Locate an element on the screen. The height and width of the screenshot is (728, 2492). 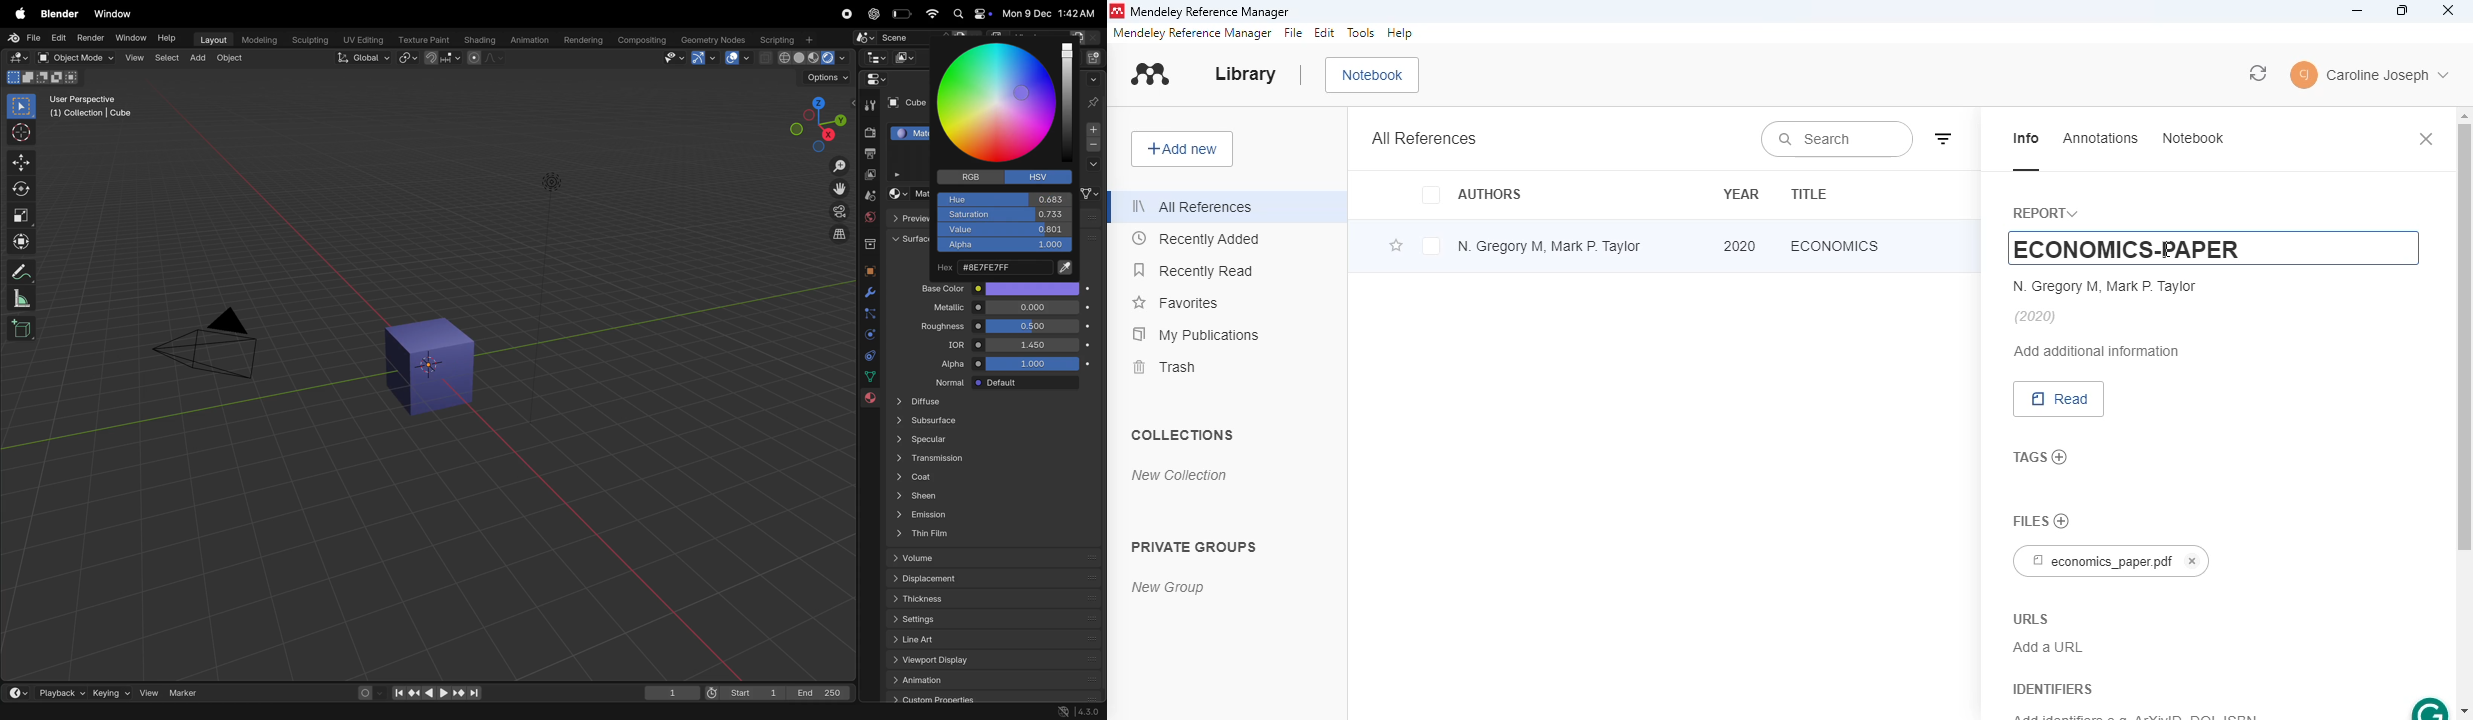
private groups is located at coordinates (1195, 547).